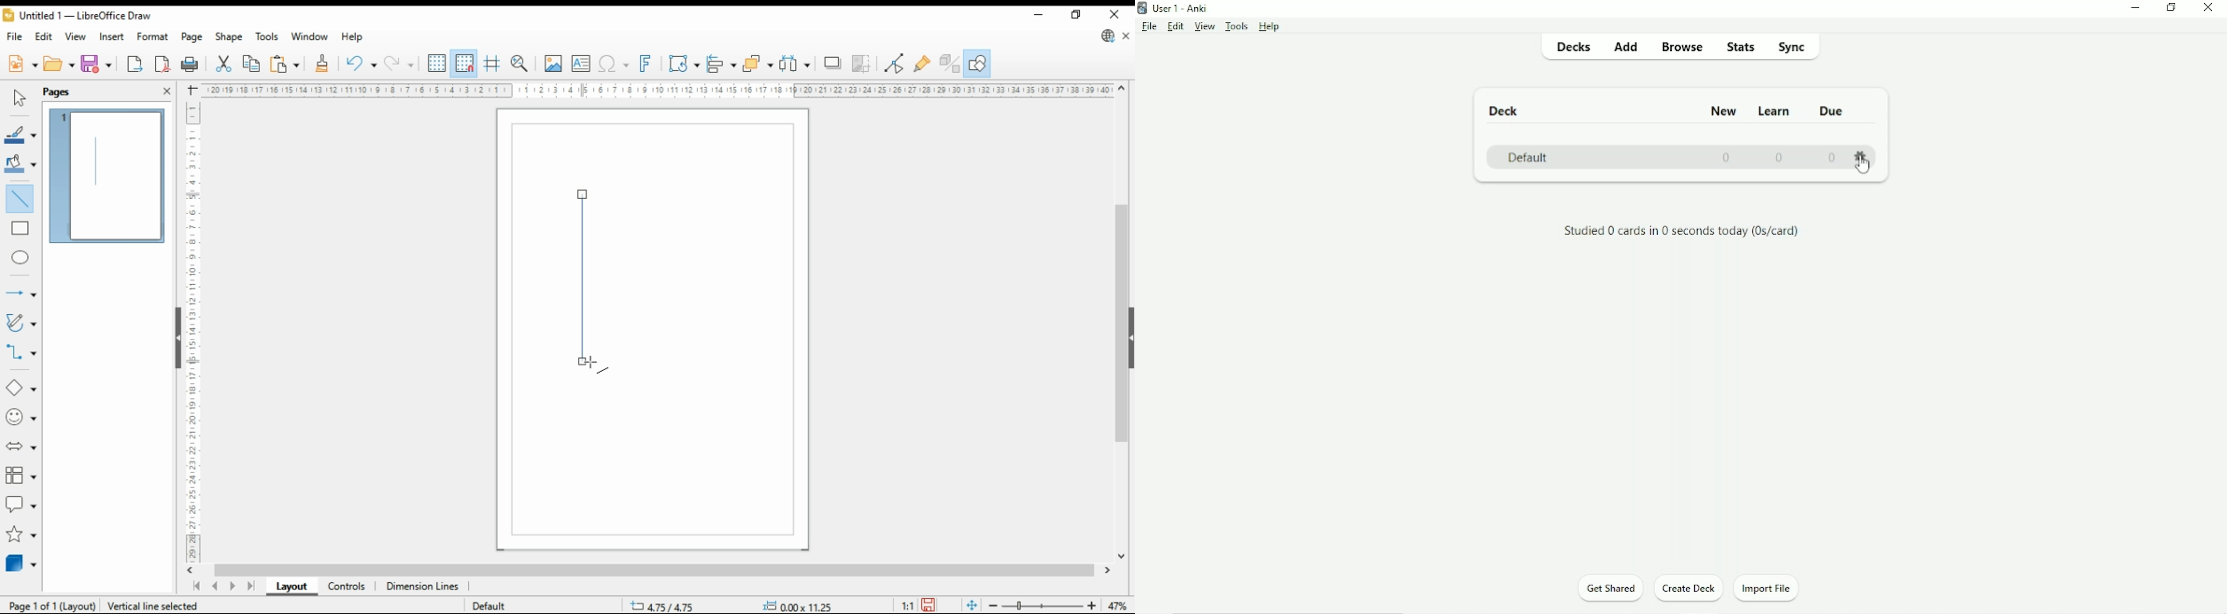 The height and width of the screenshot is (616, 2240). What do you see at coordinates (1832, 158) in the screenshot?
I see `0` at bounding box center [1832, 158].